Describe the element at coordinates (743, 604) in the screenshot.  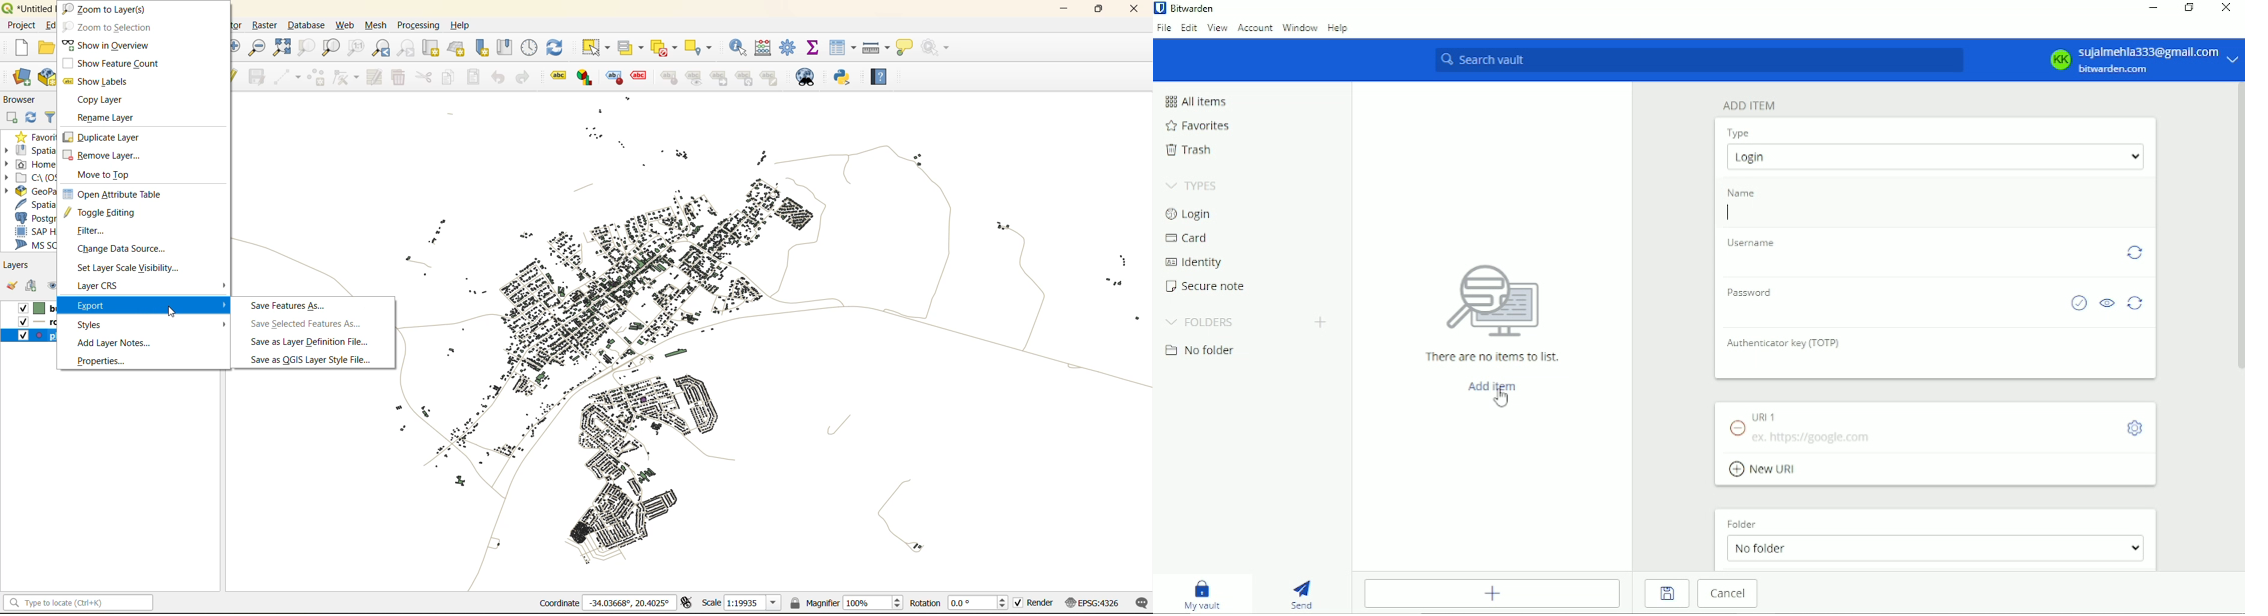
I see `scale` at that location.